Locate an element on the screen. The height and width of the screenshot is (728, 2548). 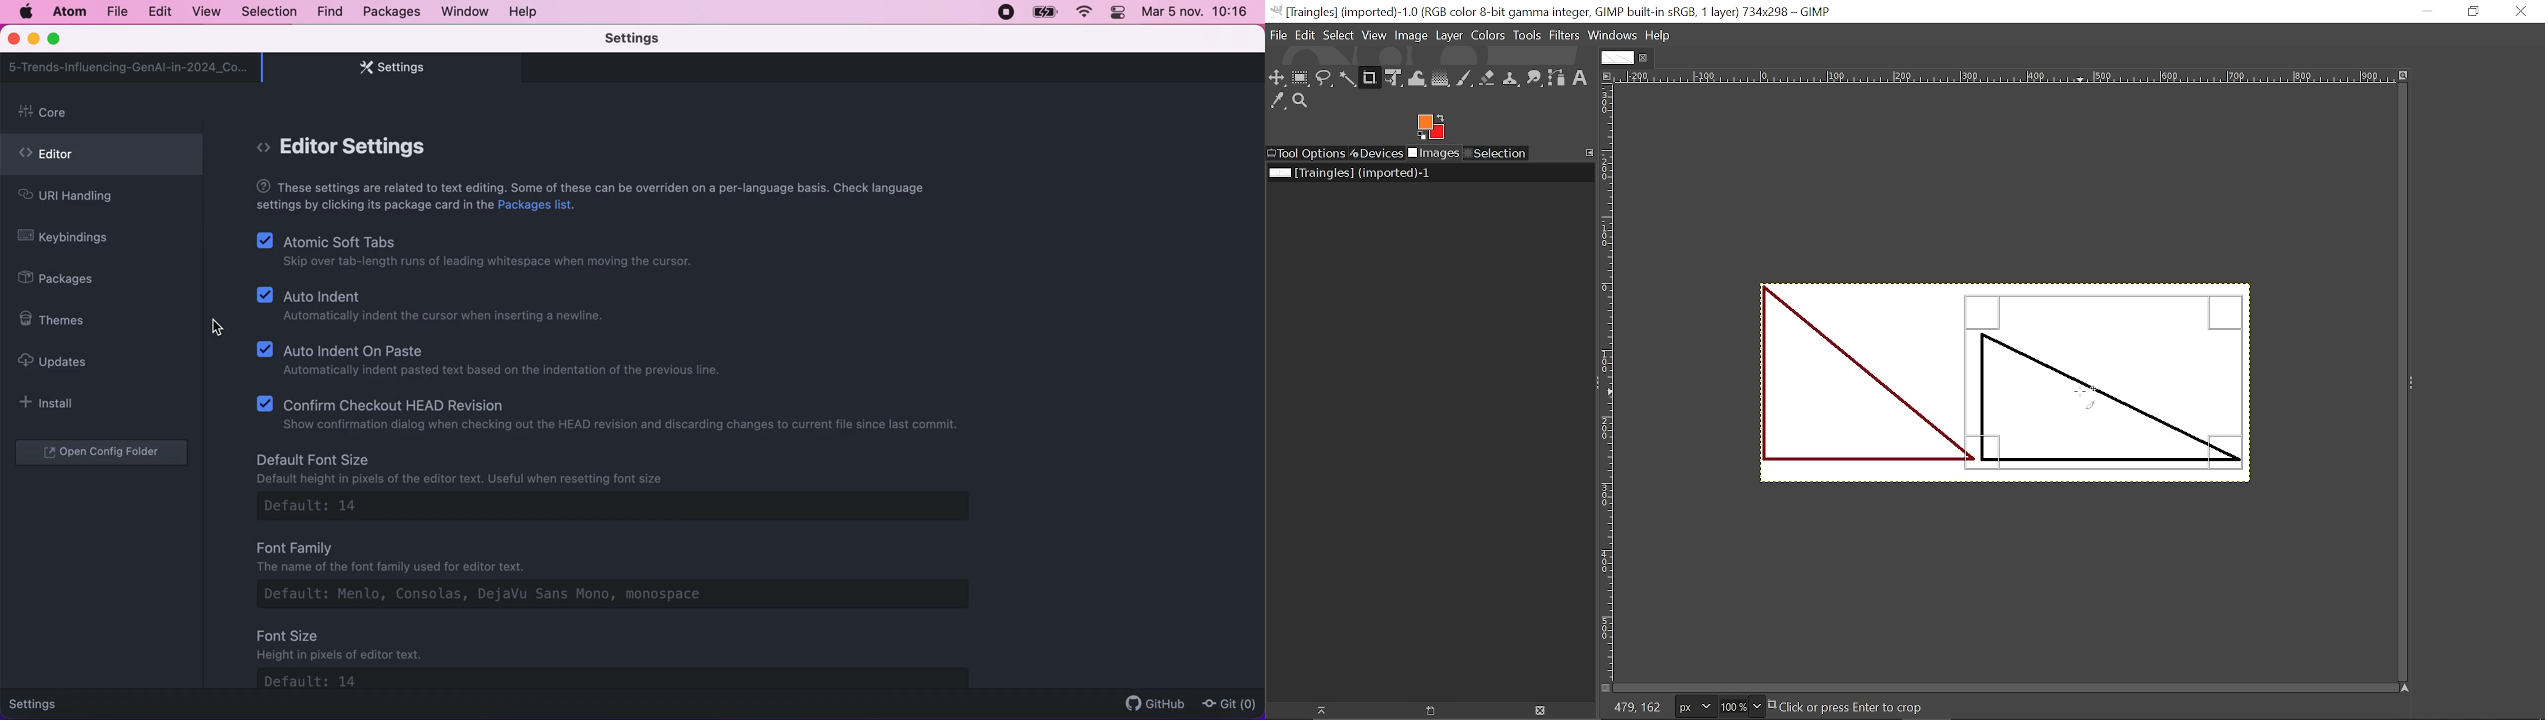
packages is located at coordinates (390, 12).